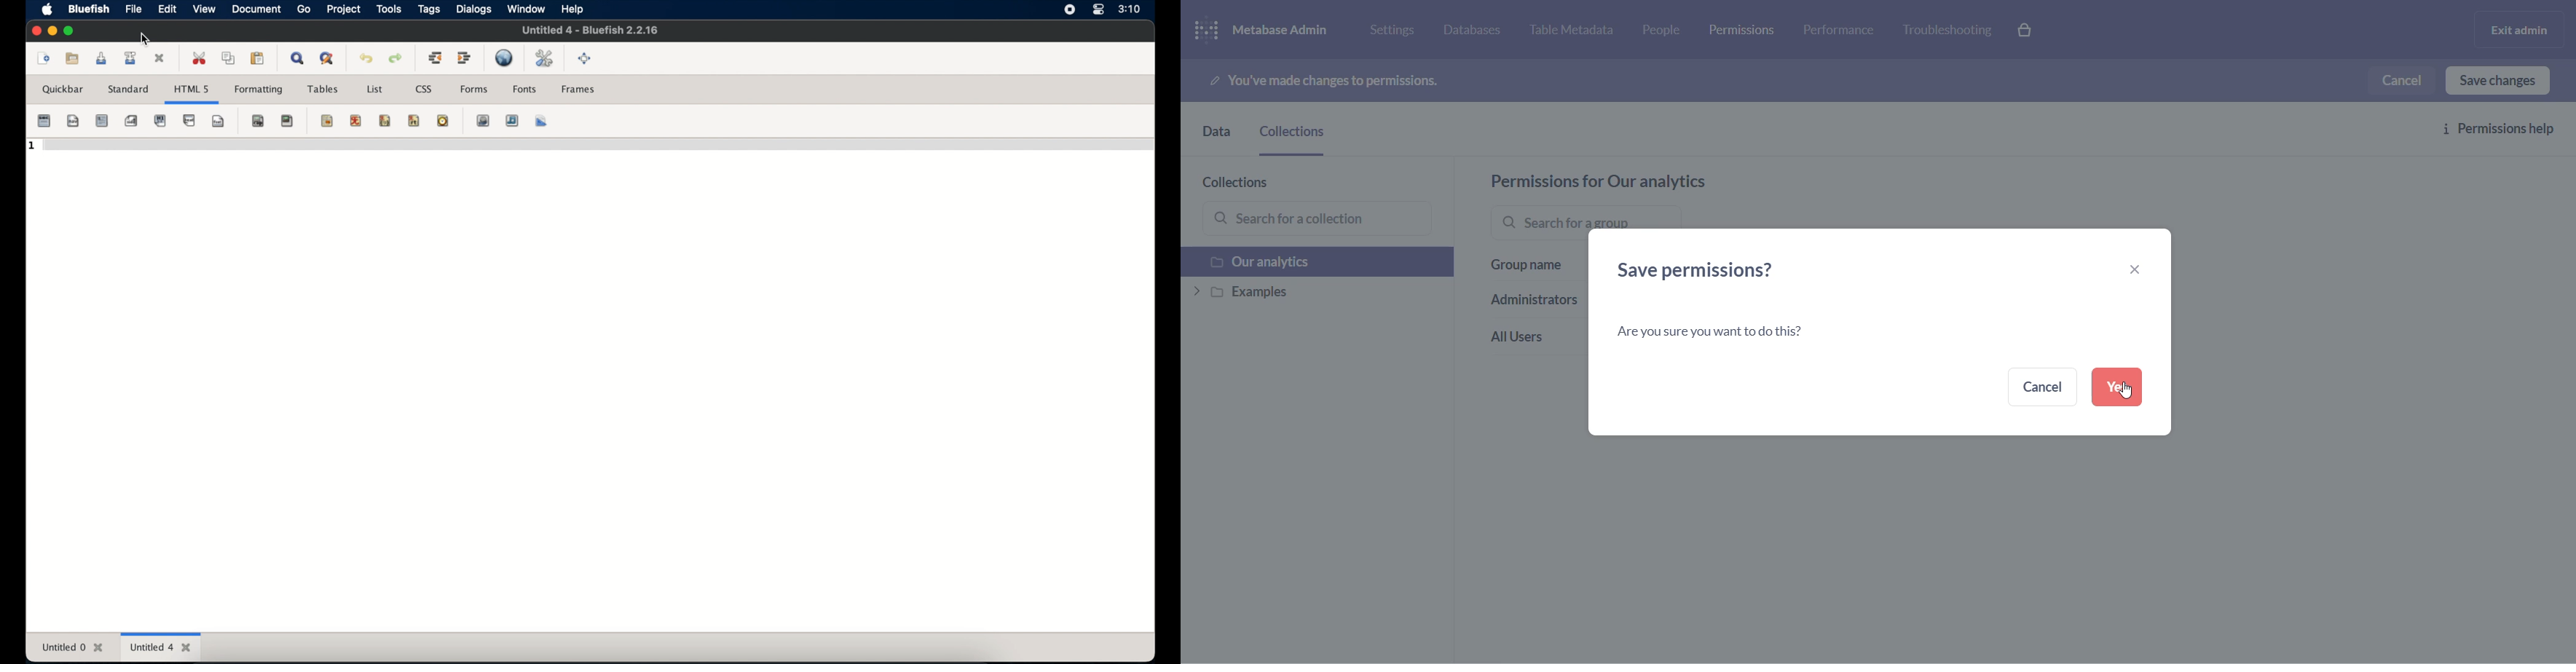 Image resolution: width=2576 pixels, height=672 pixels. I want to click on preview in browser, so click(506, 58).